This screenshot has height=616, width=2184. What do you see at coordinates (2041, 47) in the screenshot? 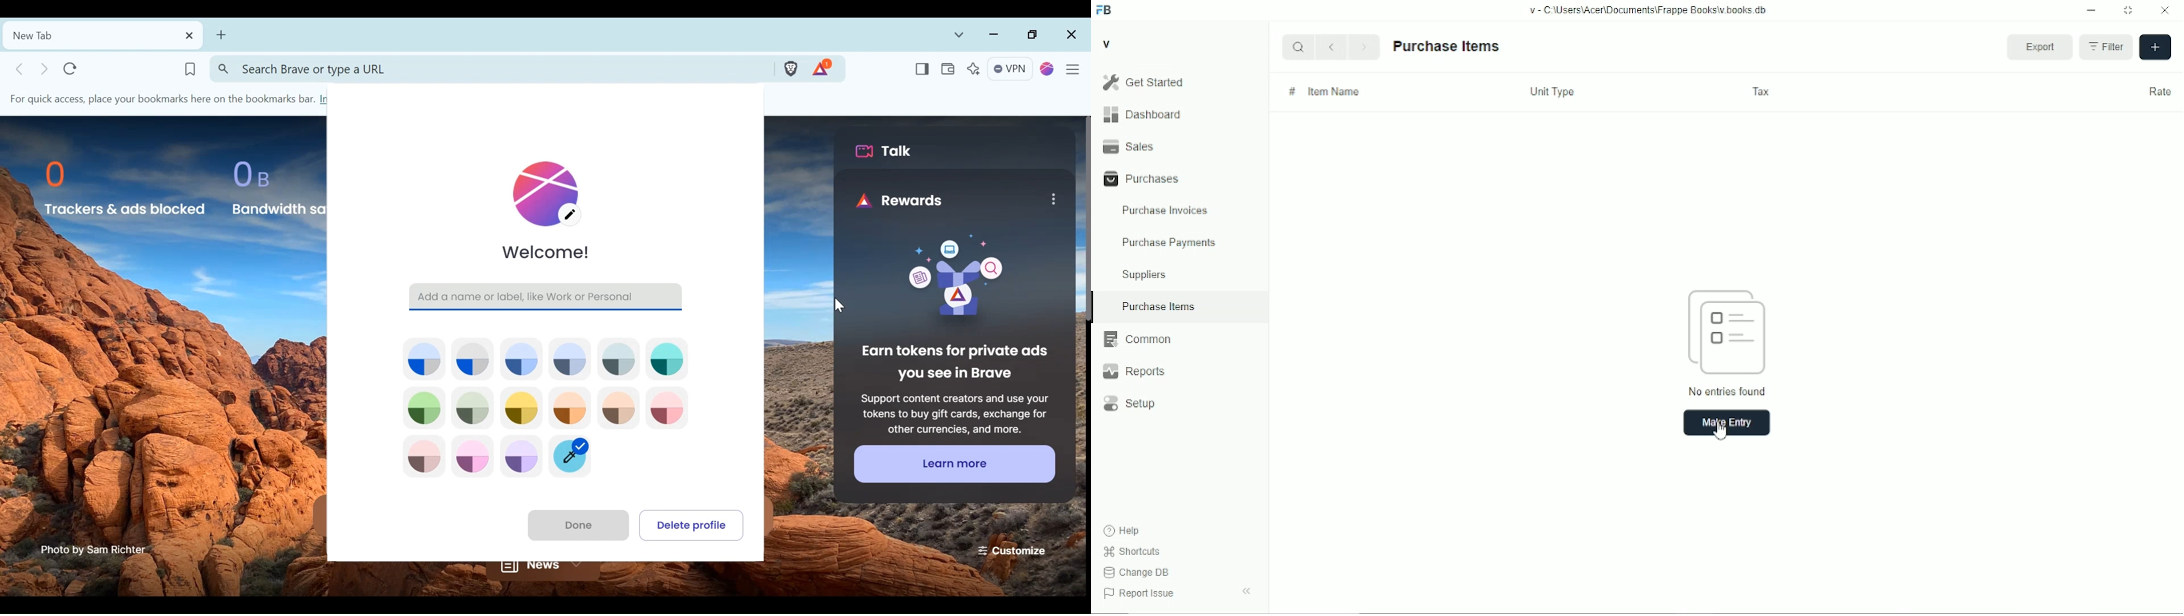
I see `export` at bounding box center [2041, 47].